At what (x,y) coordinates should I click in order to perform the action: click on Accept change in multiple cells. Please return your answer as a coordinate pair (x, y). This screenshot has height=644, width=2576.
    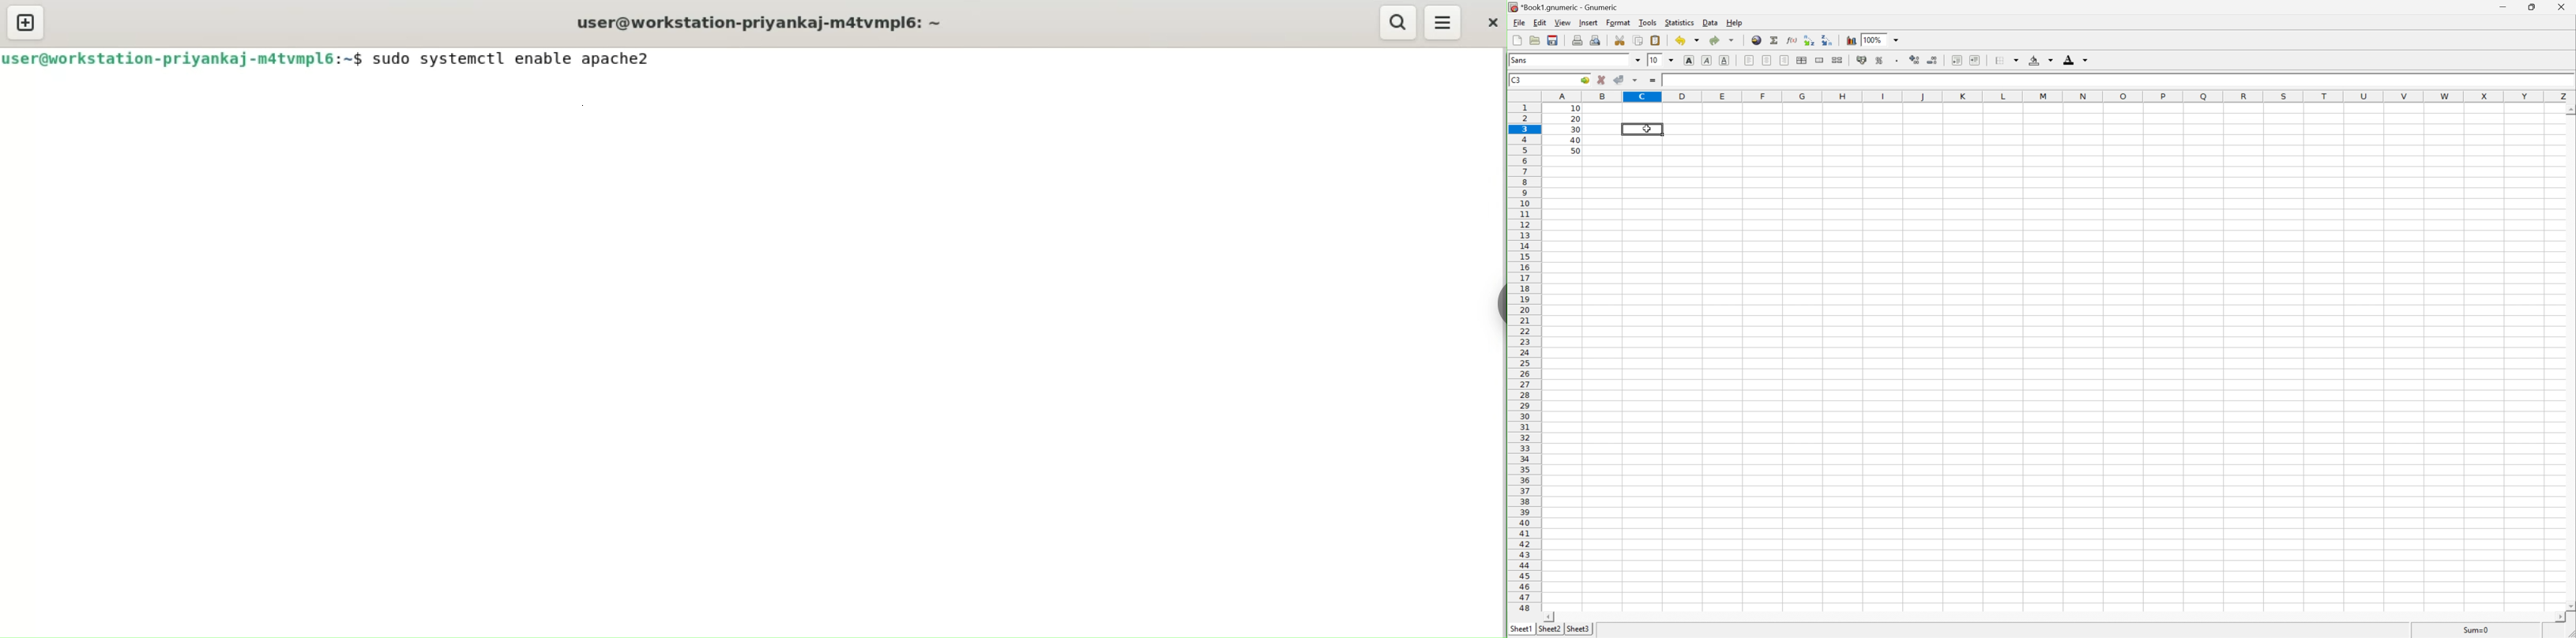
    Looking at the image, I should click on (1635, 81).